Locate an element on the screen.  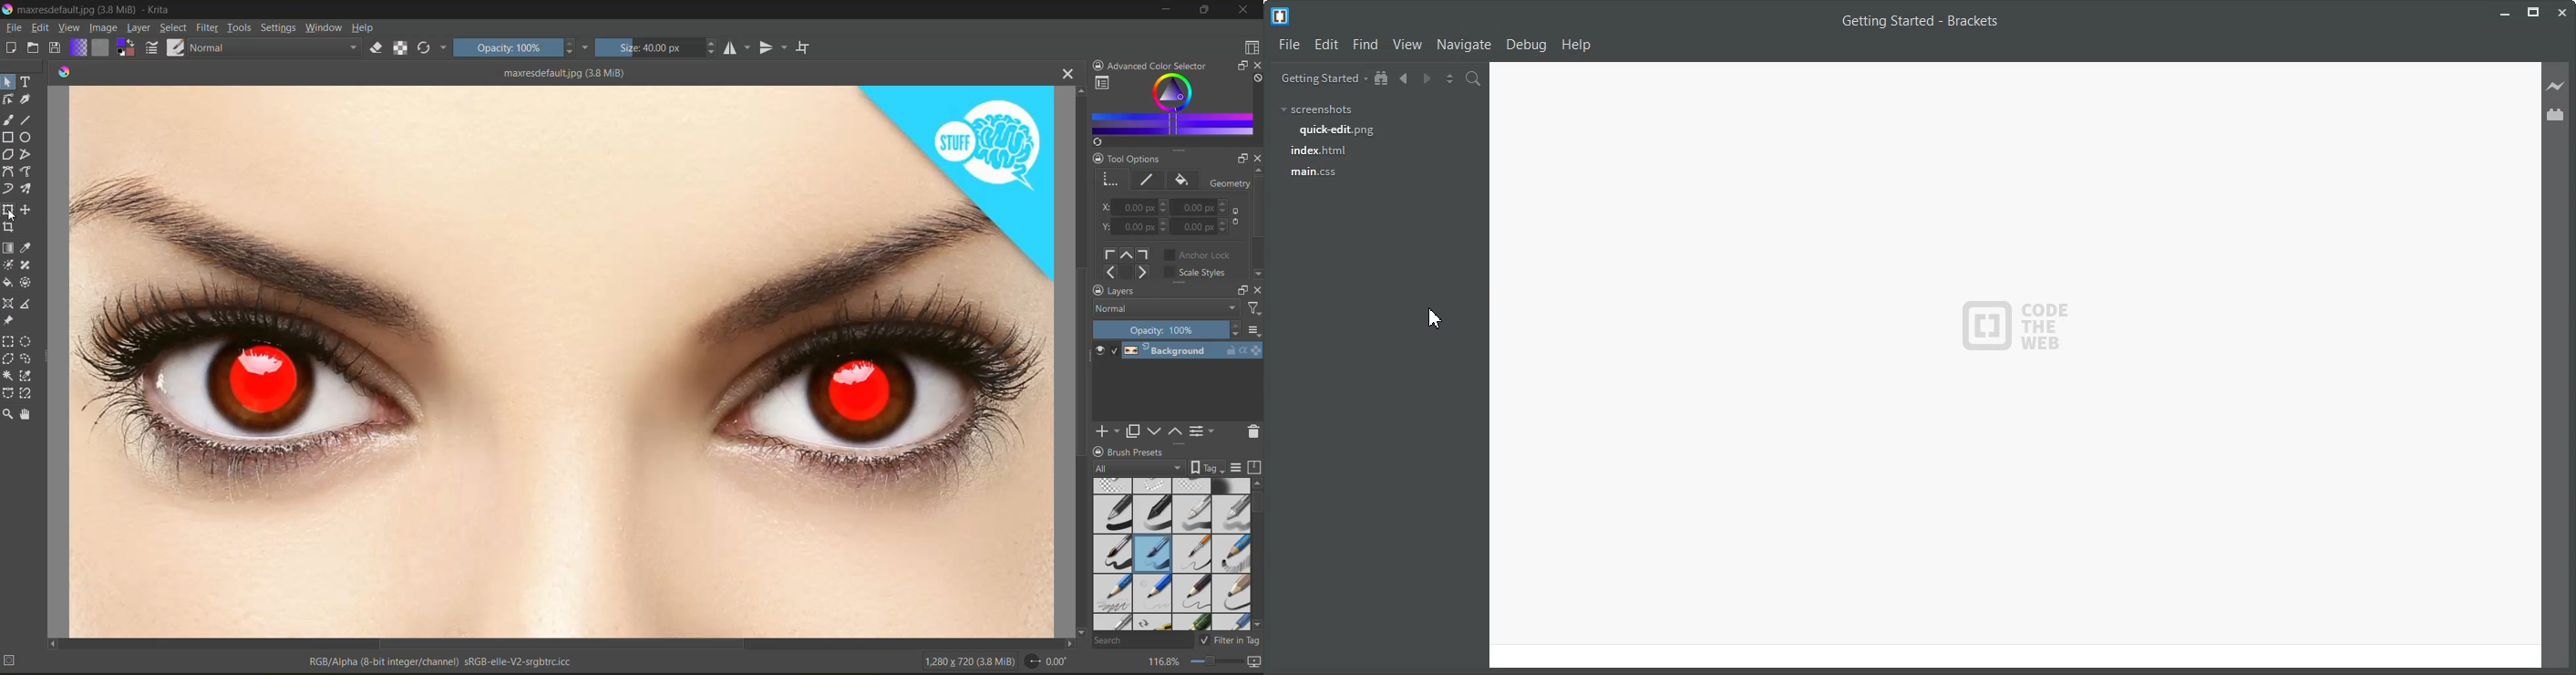
show tag box is located at coordinates (1207, 467).